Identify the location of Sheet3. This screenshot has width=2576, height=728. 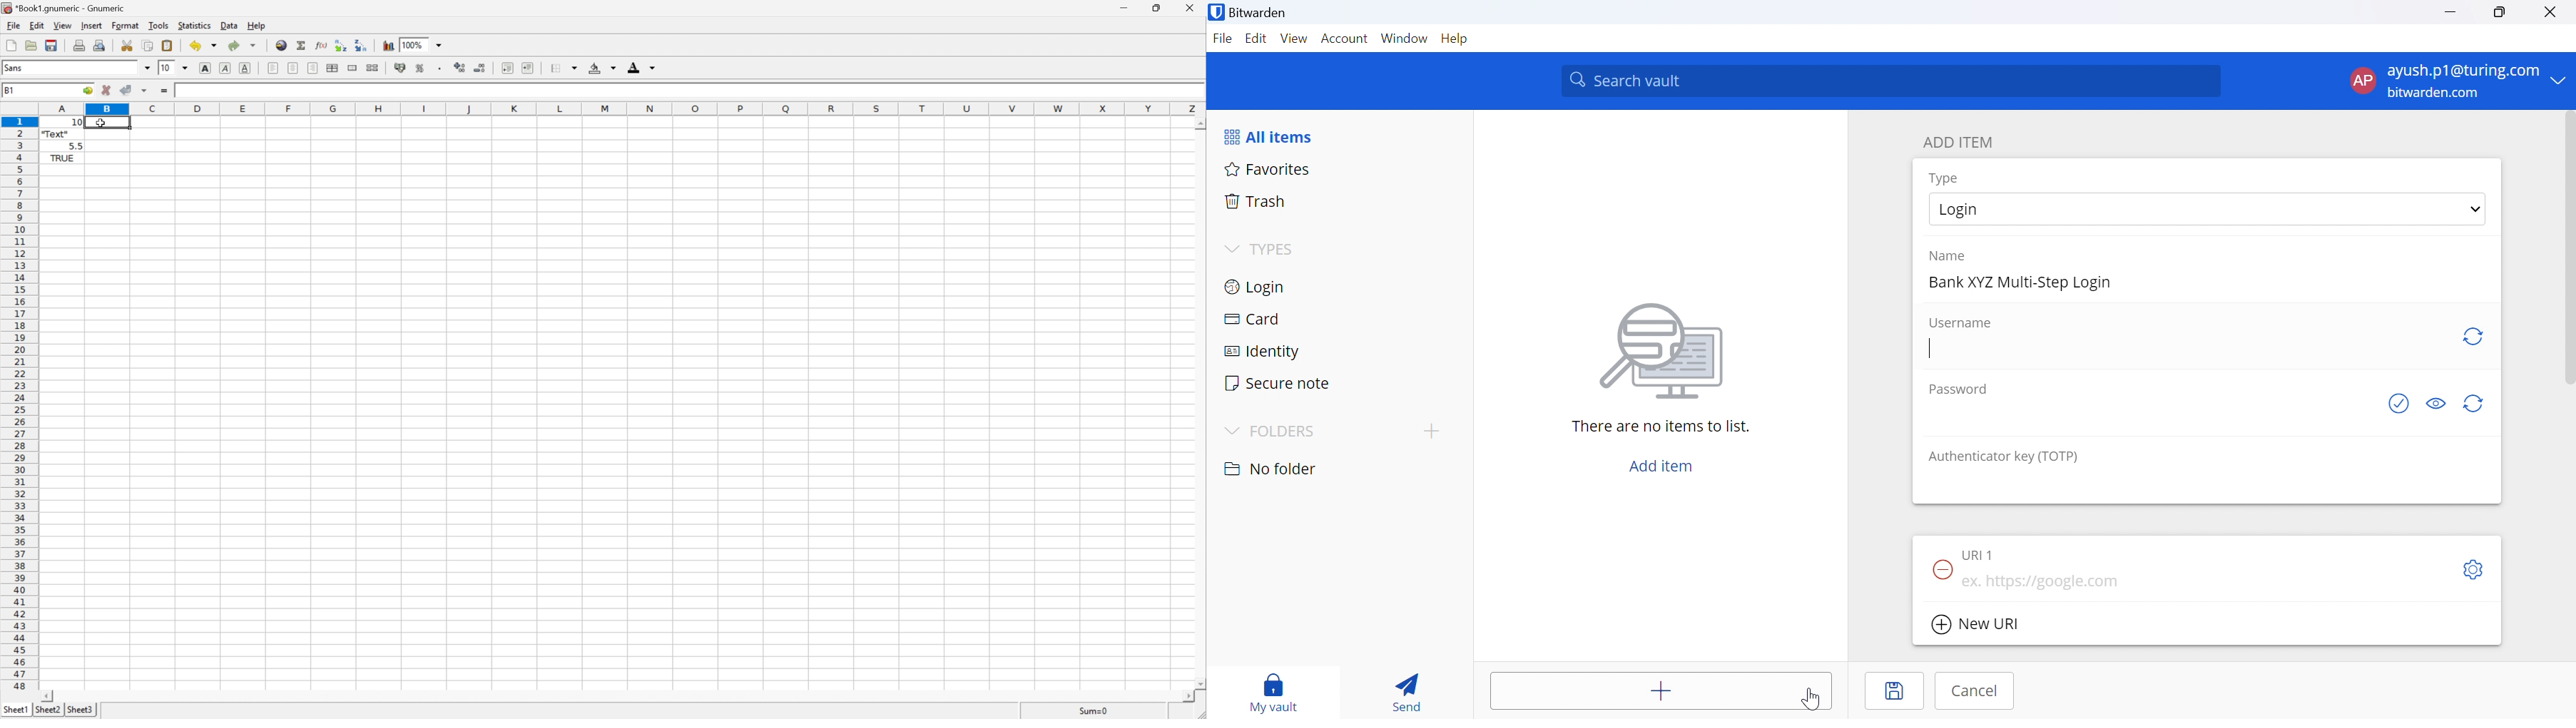
(82, 710).